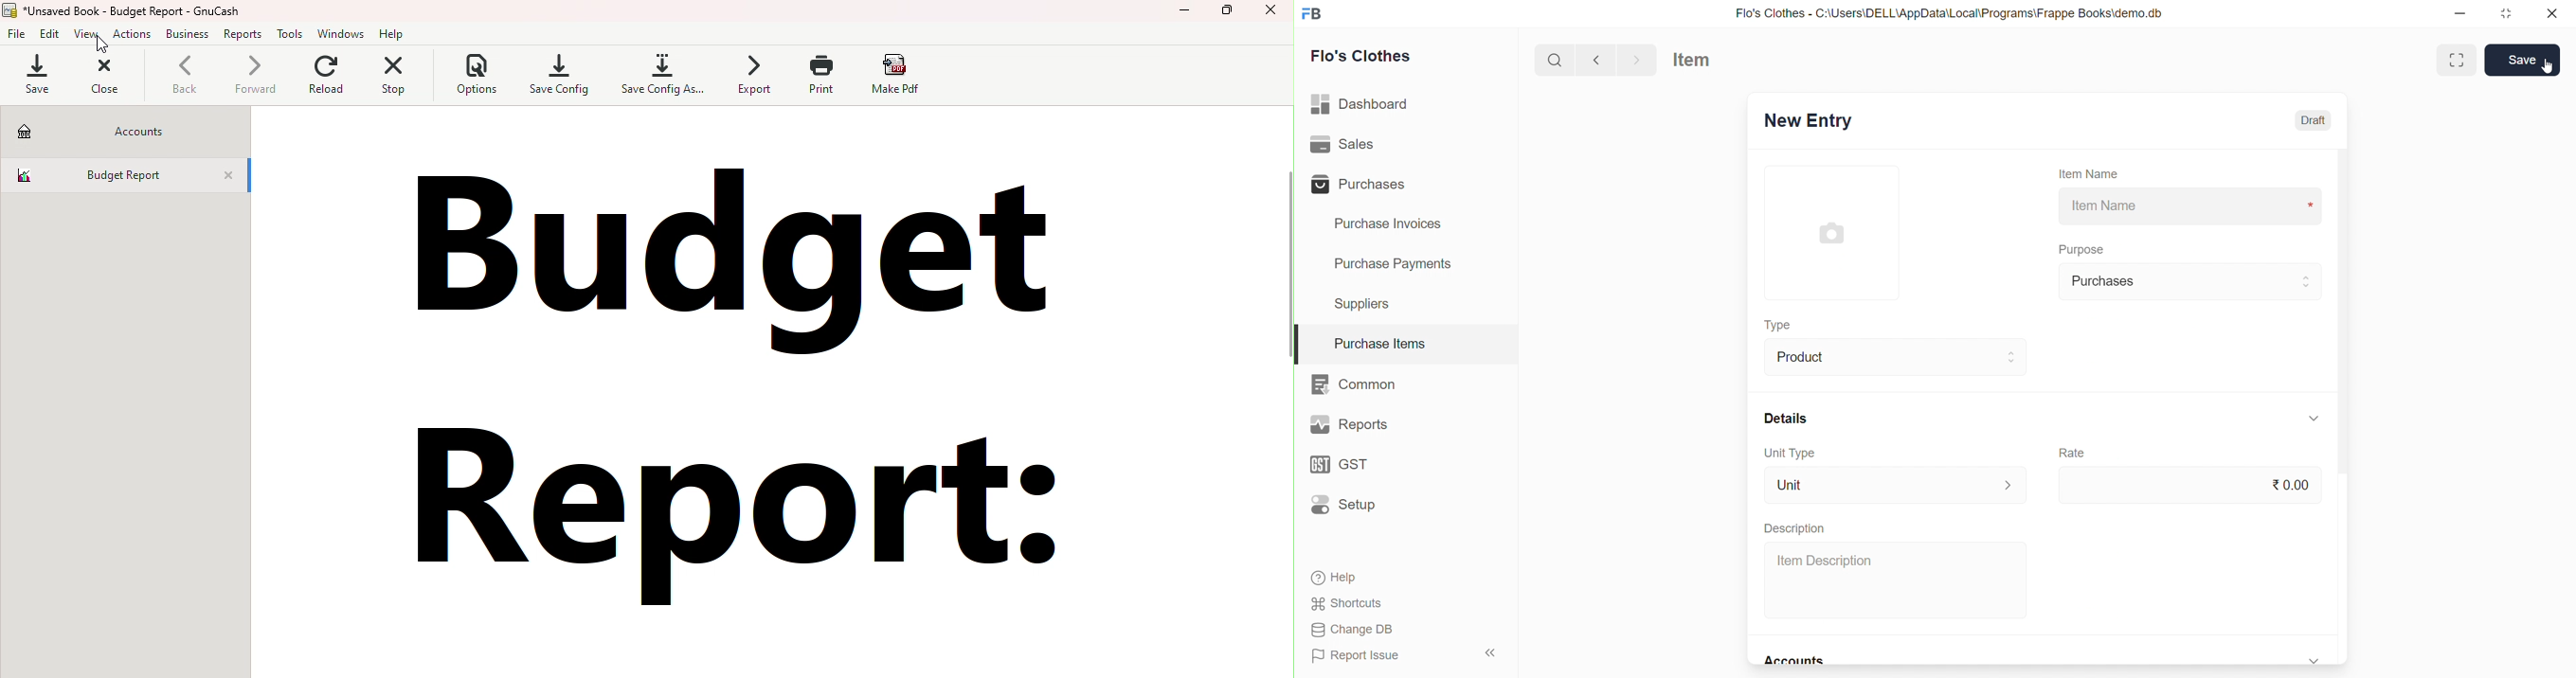 The height and width of the screenshot is (700, 2576). Describe the element at coordinates (1400, 629) in the screenshot. I see `Change DB` at that location.